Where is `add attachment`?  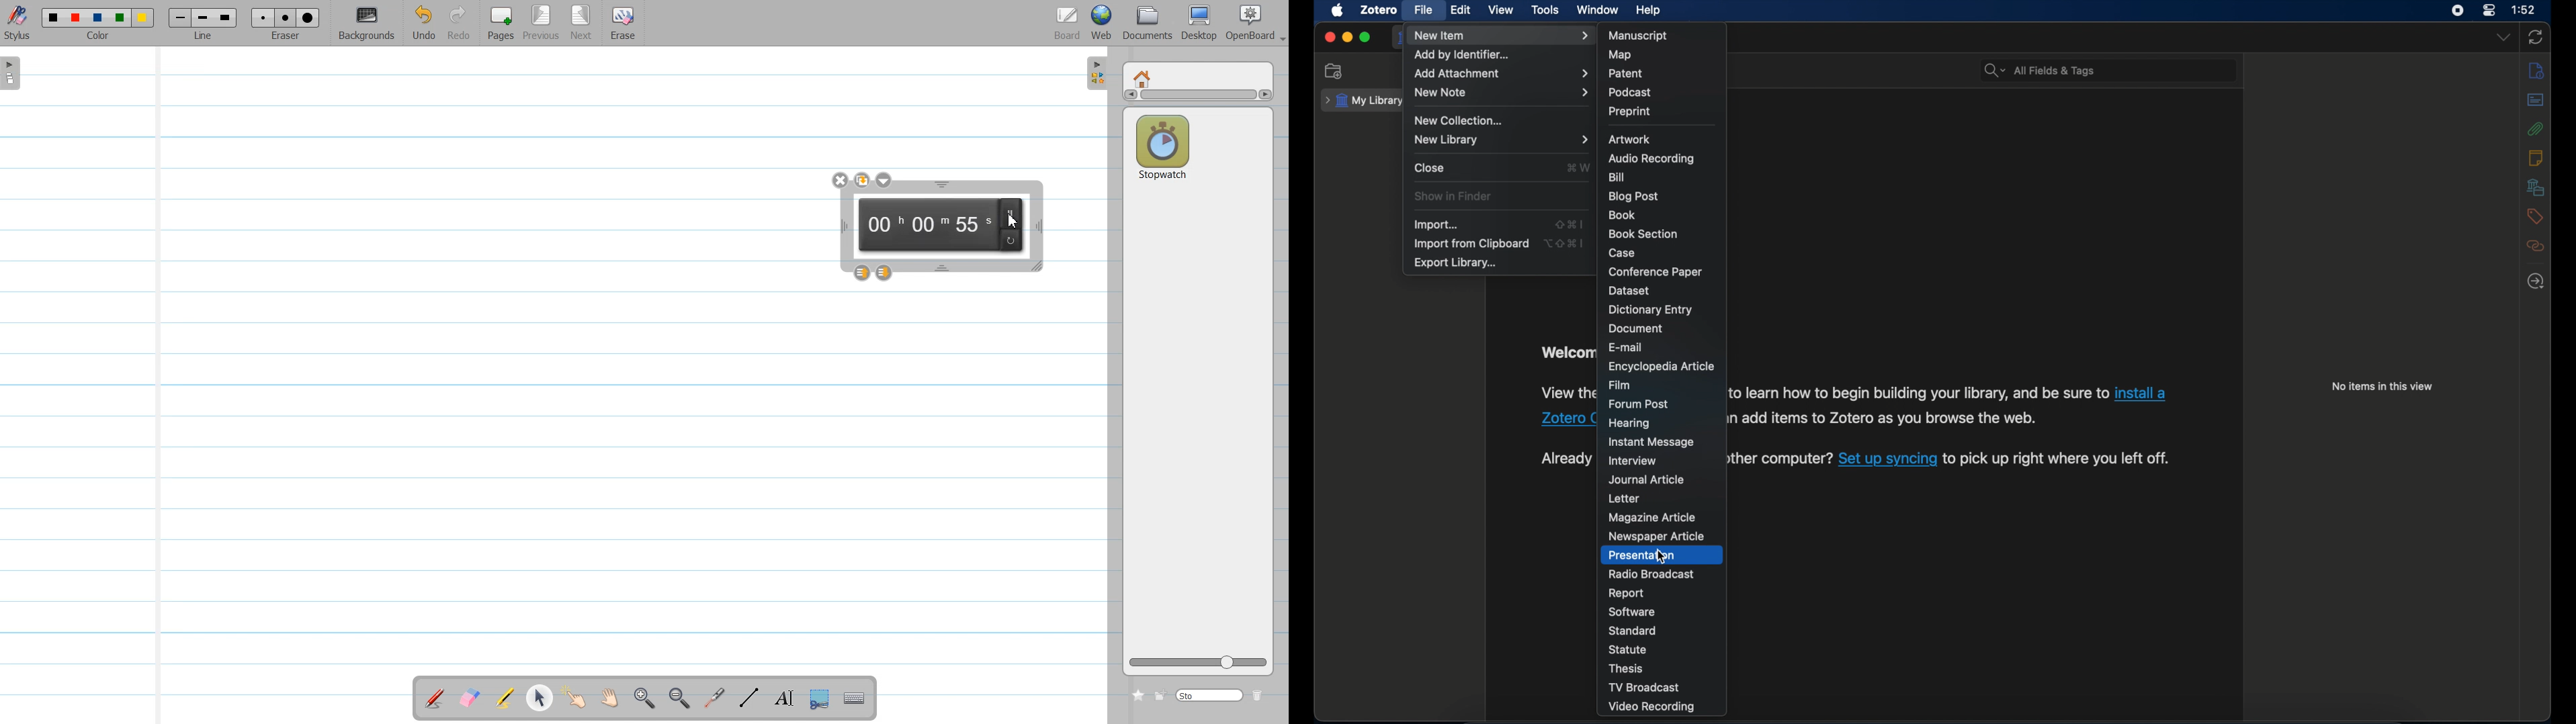
add attachment is located at coordinates (1501, 74).